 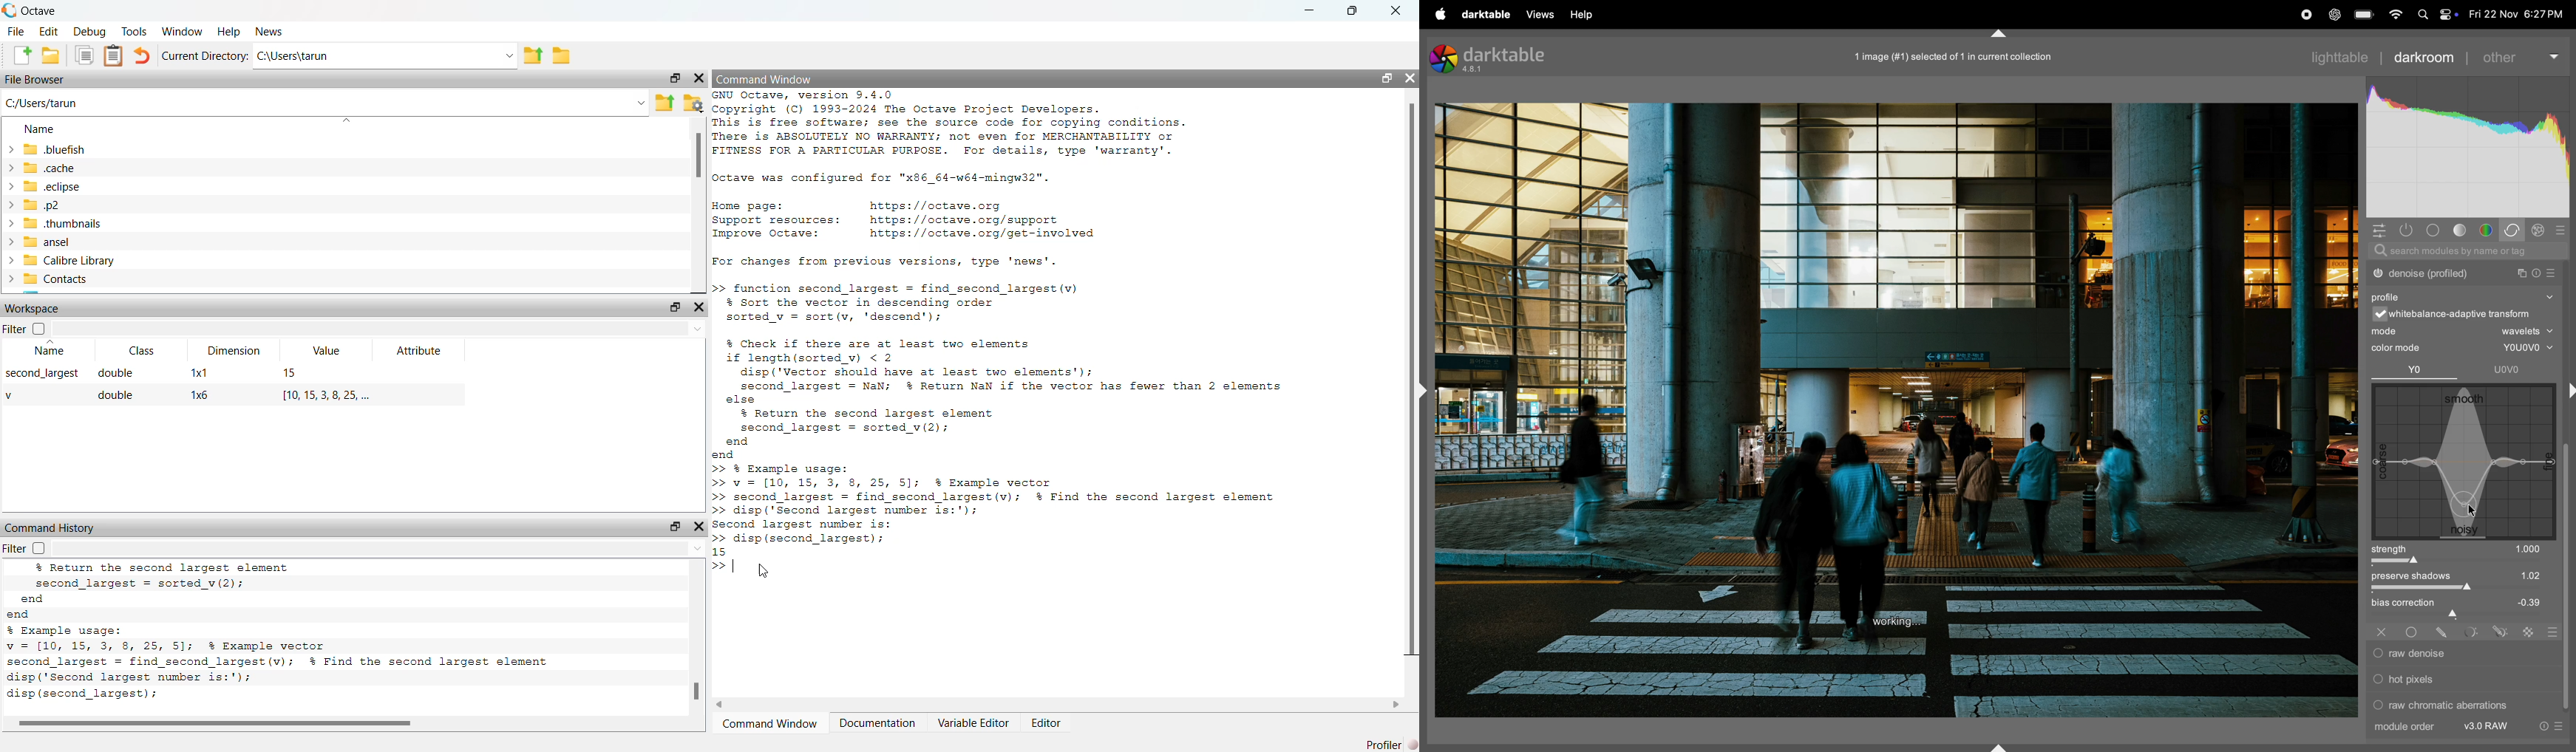 What do you see at coordinates (877, 724) in the screenshot?
I see `documentation` at bounding box center [877, 724].